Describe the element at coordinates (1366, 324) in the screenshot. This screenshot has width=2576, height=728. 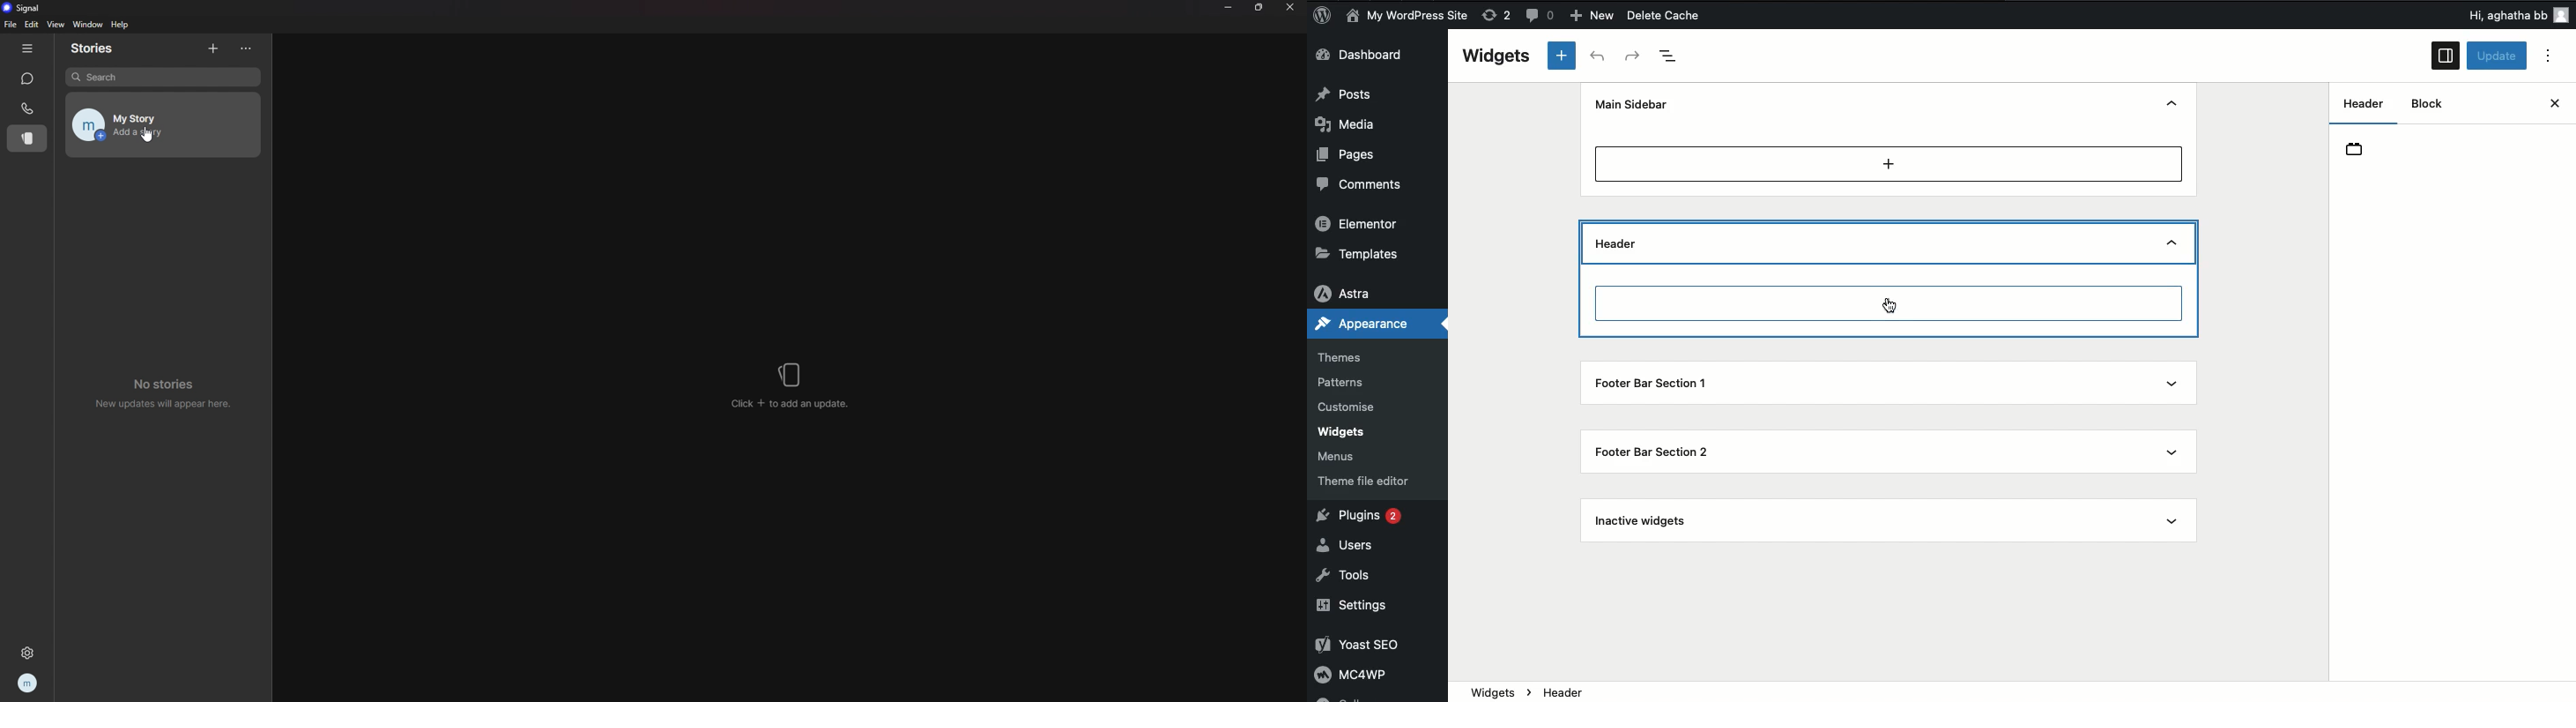
I see `Appearance` at that location.